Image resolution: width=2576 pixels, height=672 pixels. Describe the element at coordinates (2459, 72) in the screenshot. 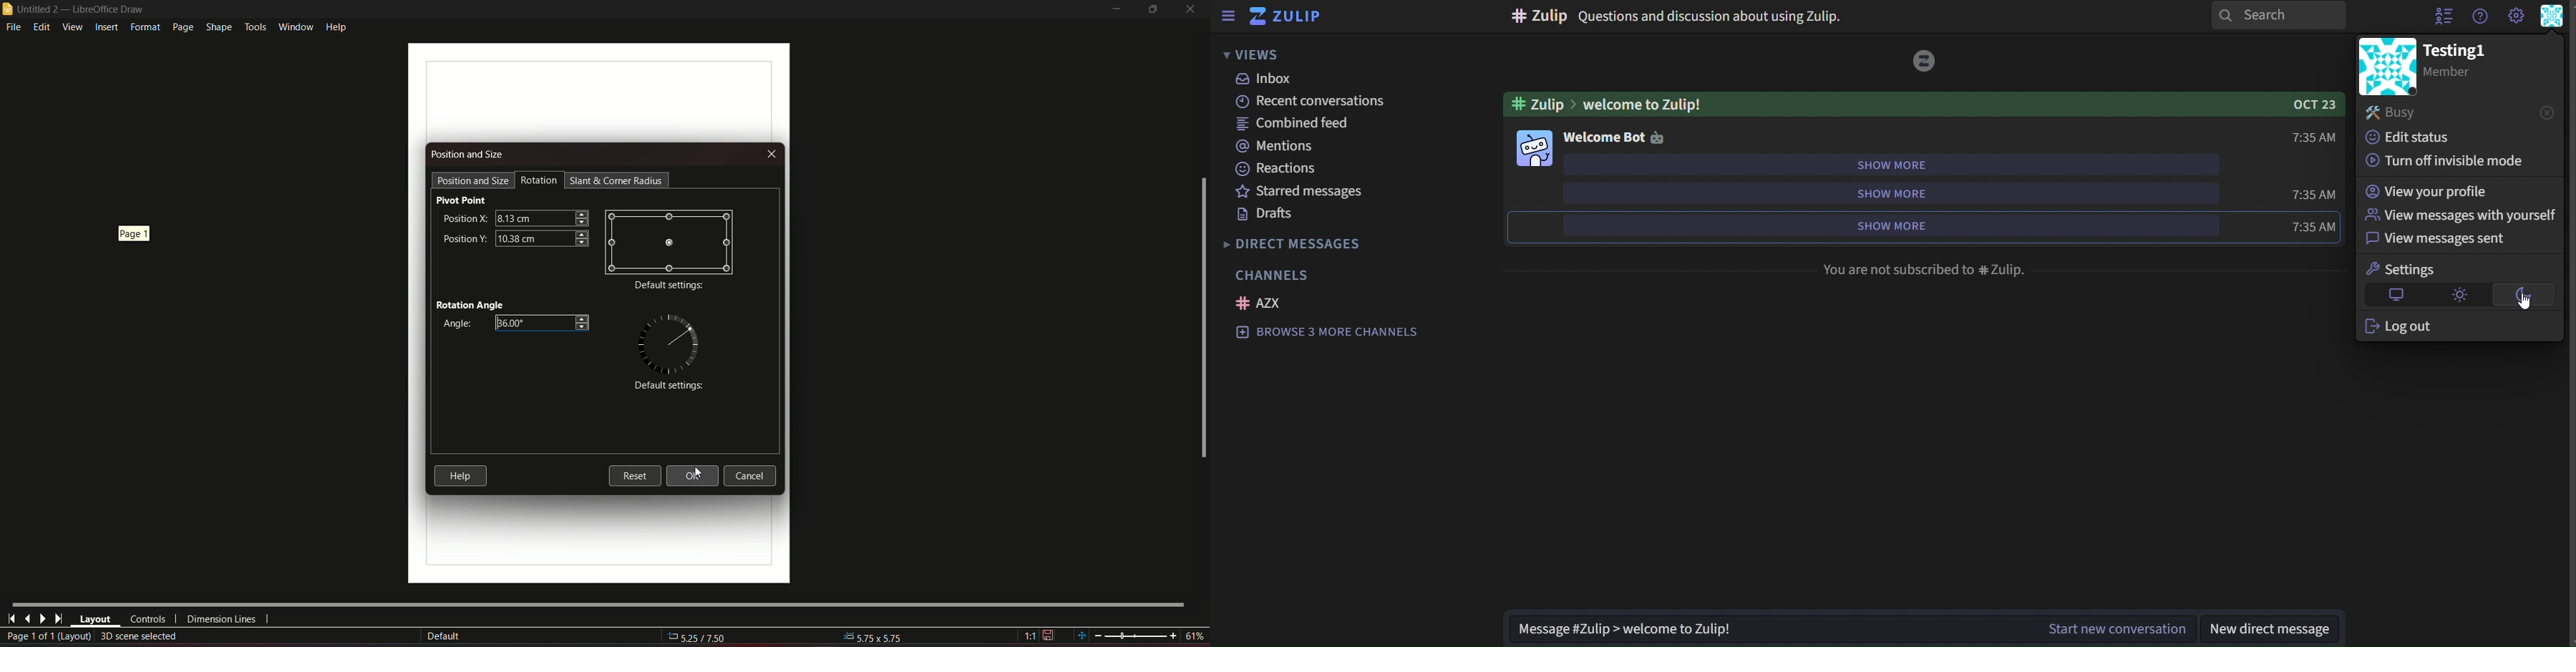

I see `Member` at that location.